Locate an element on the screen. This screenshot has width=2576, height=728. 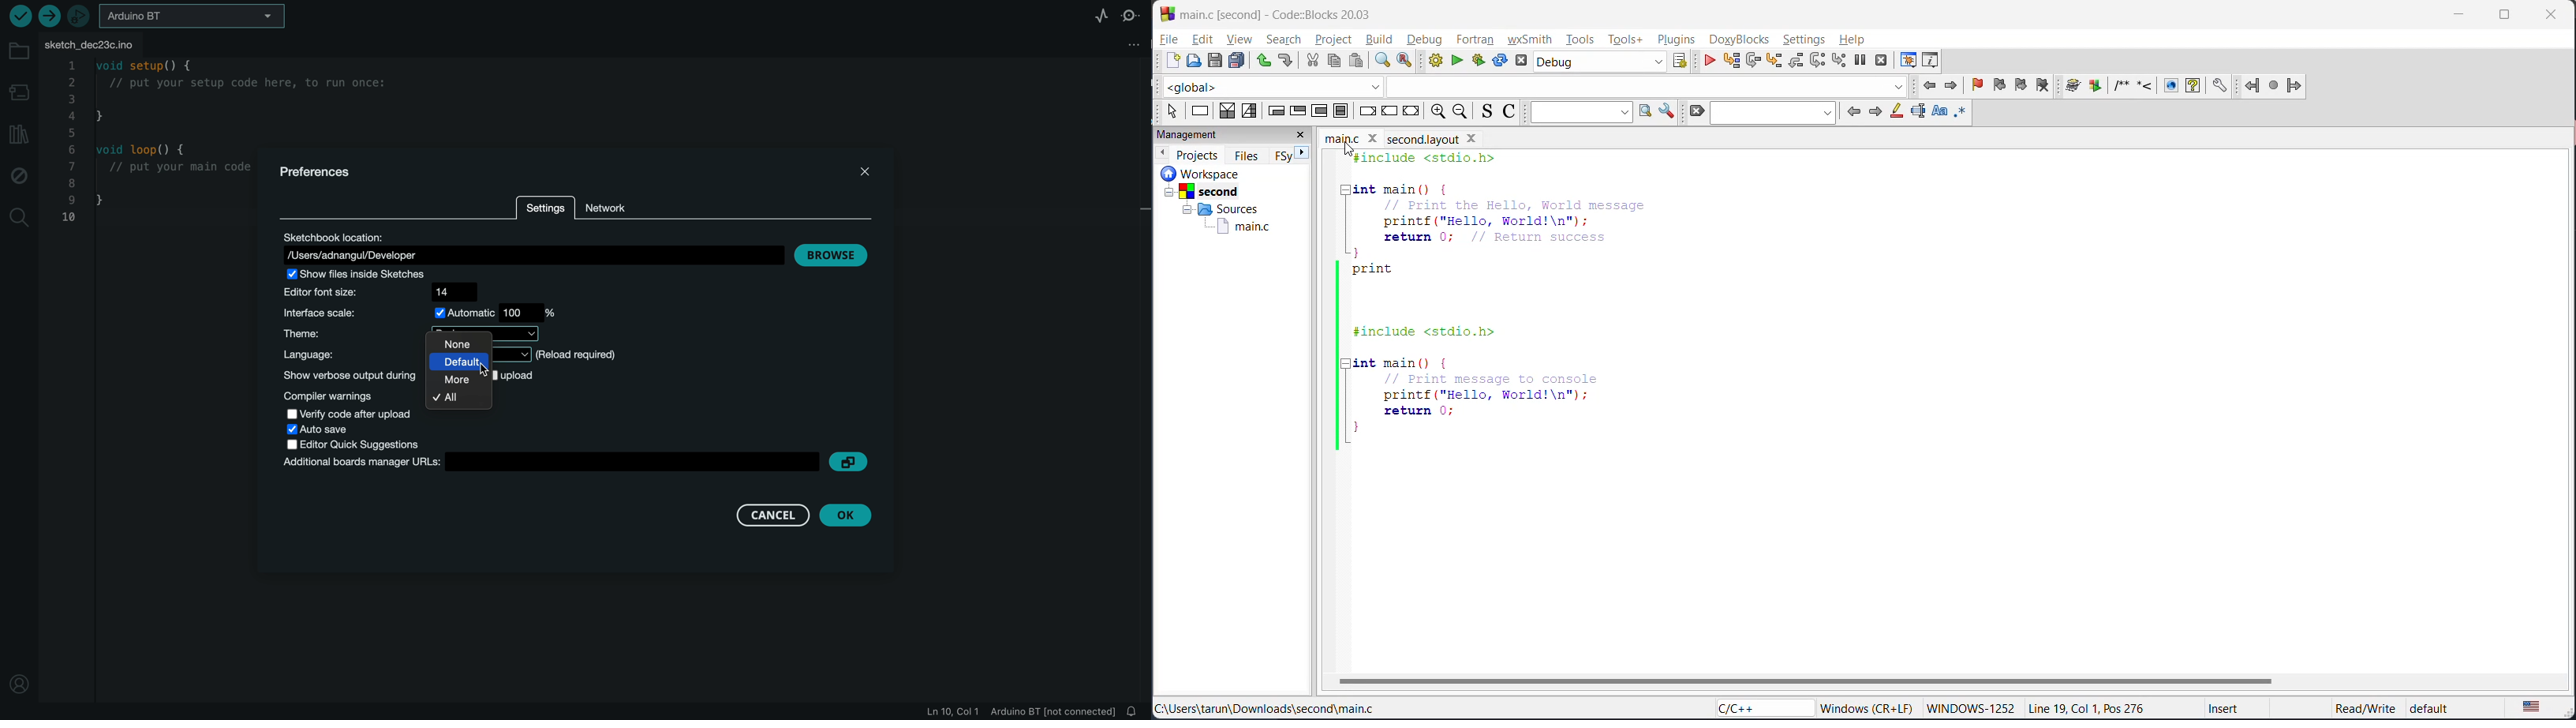
show various info is located at coordinates (1931, 59).